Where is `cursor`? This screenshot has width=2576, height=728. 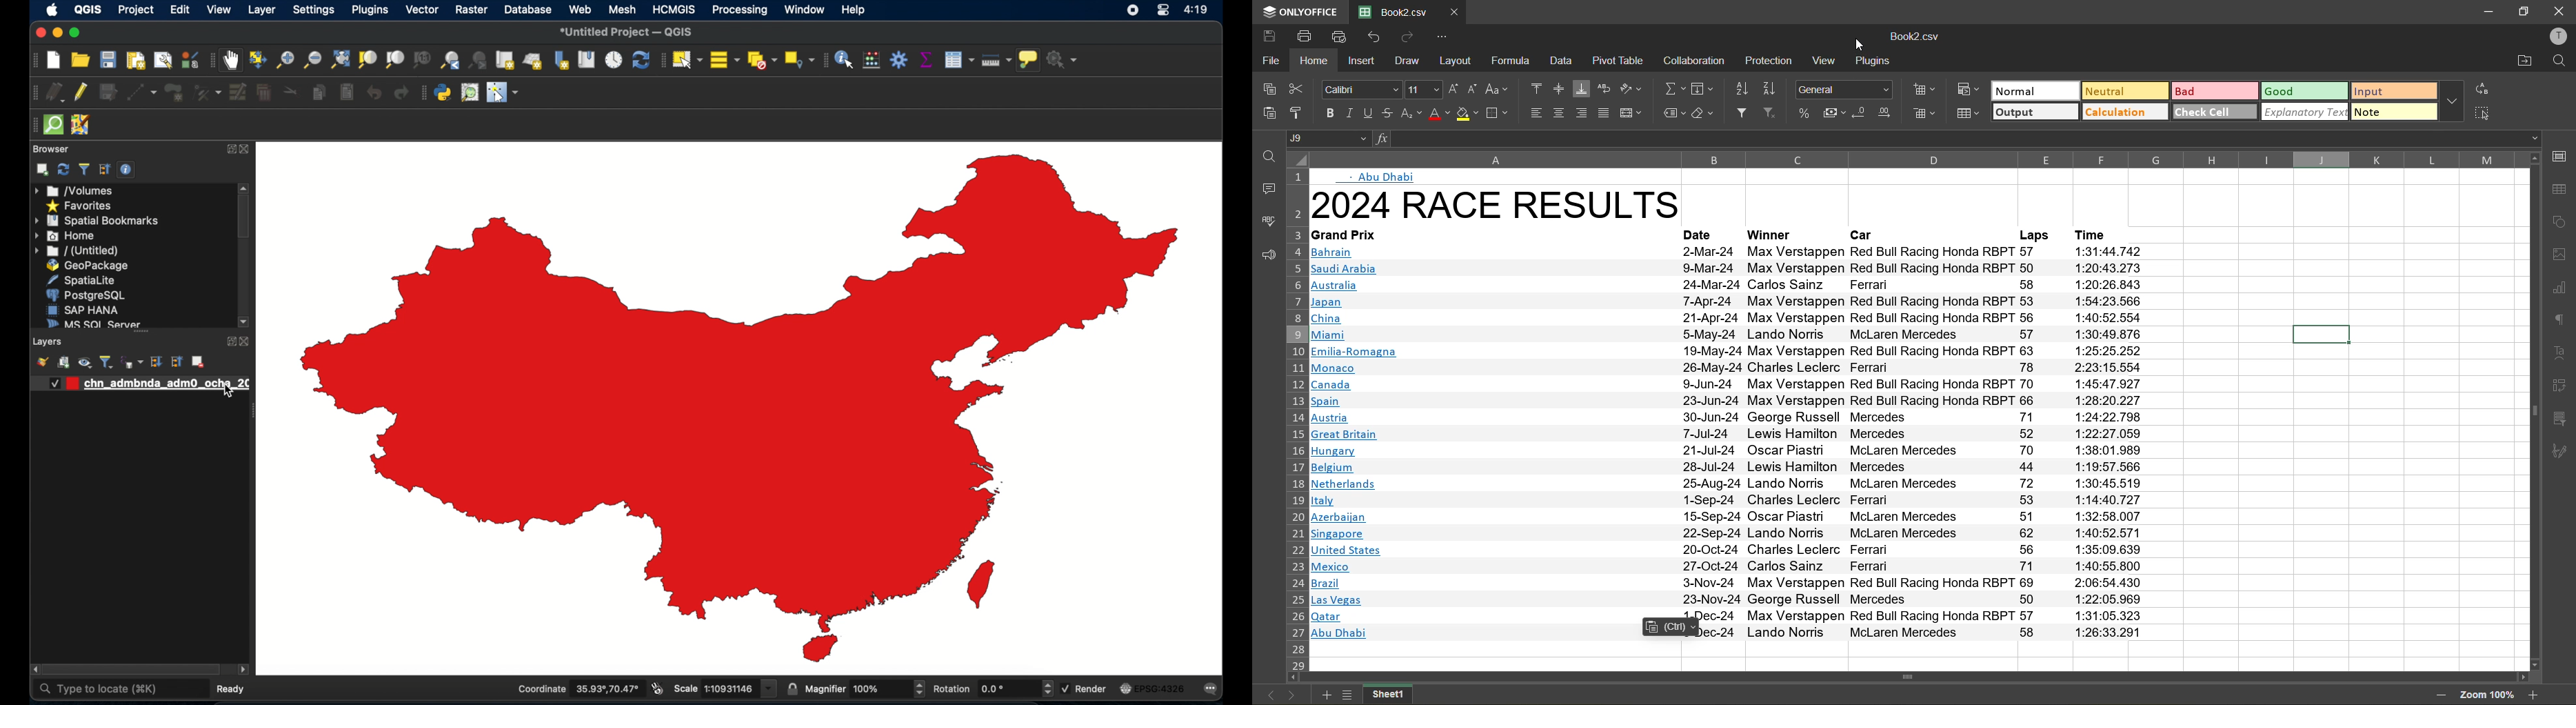 cursor is located at coordinates (1860, 47).